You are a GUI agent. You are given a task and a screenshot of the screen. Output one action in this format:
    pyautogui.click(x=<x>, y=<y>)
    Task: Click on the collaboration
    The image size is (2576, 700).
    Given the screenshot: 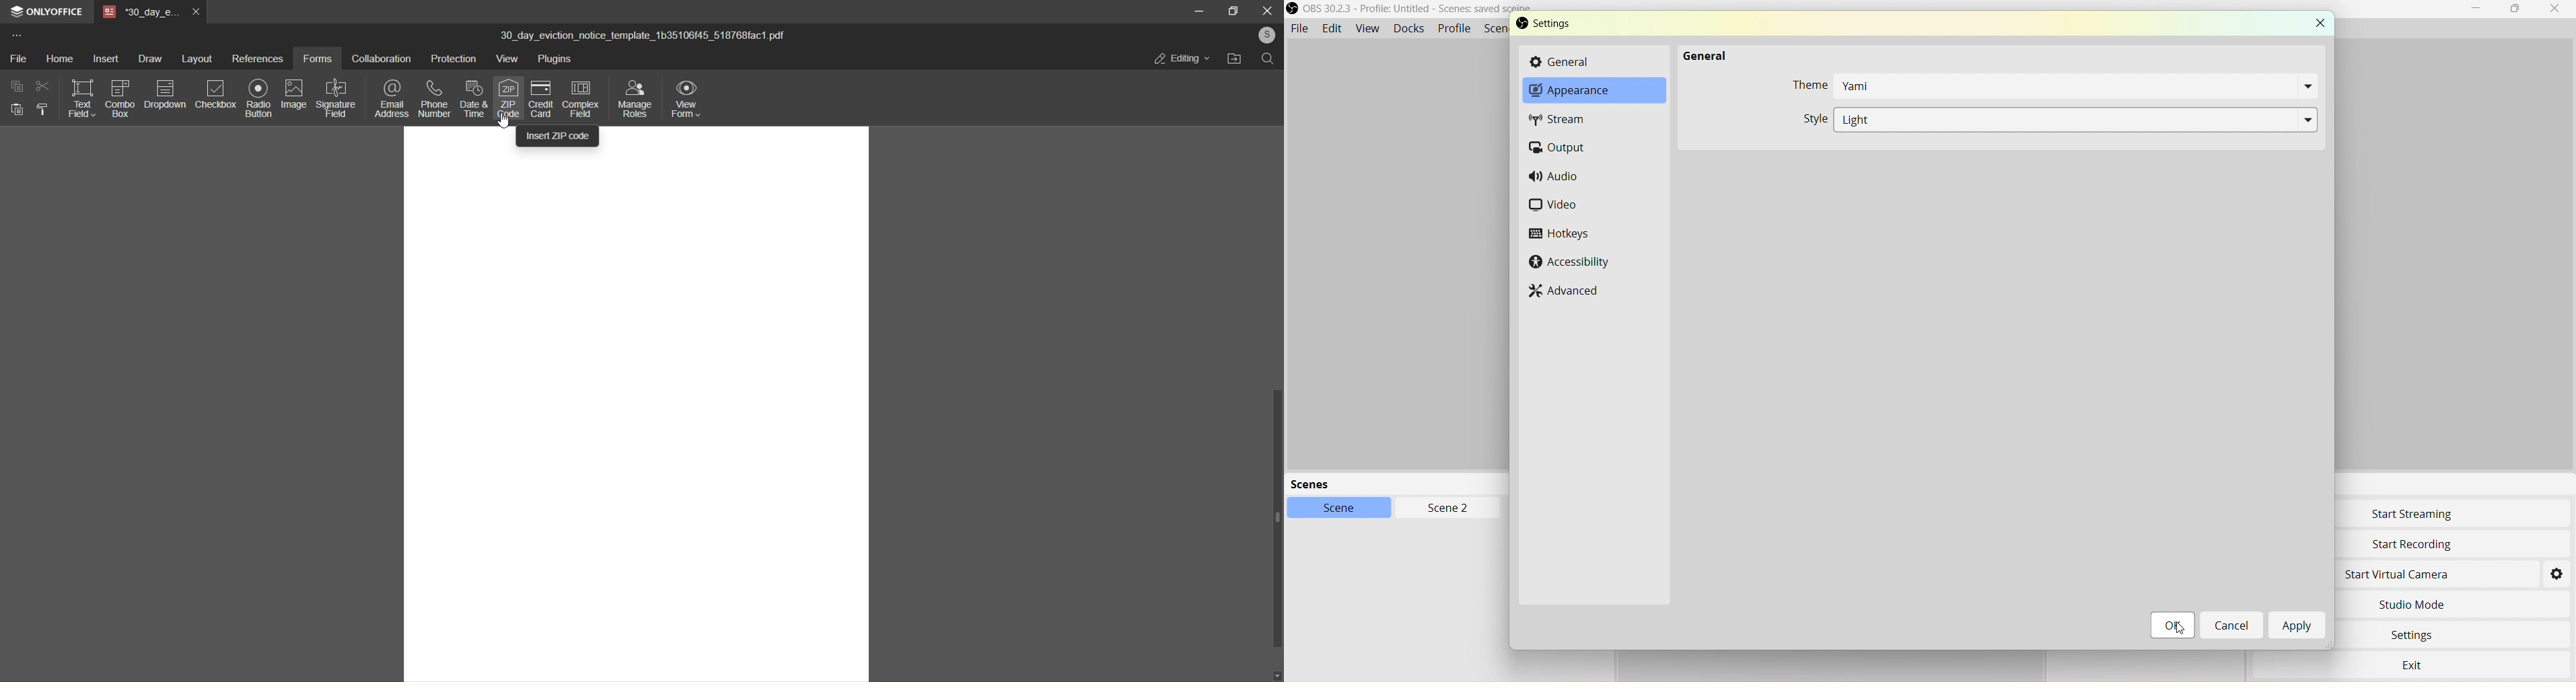 What is the action you would take?
    pyautogui.click(x=378, y=58)
    